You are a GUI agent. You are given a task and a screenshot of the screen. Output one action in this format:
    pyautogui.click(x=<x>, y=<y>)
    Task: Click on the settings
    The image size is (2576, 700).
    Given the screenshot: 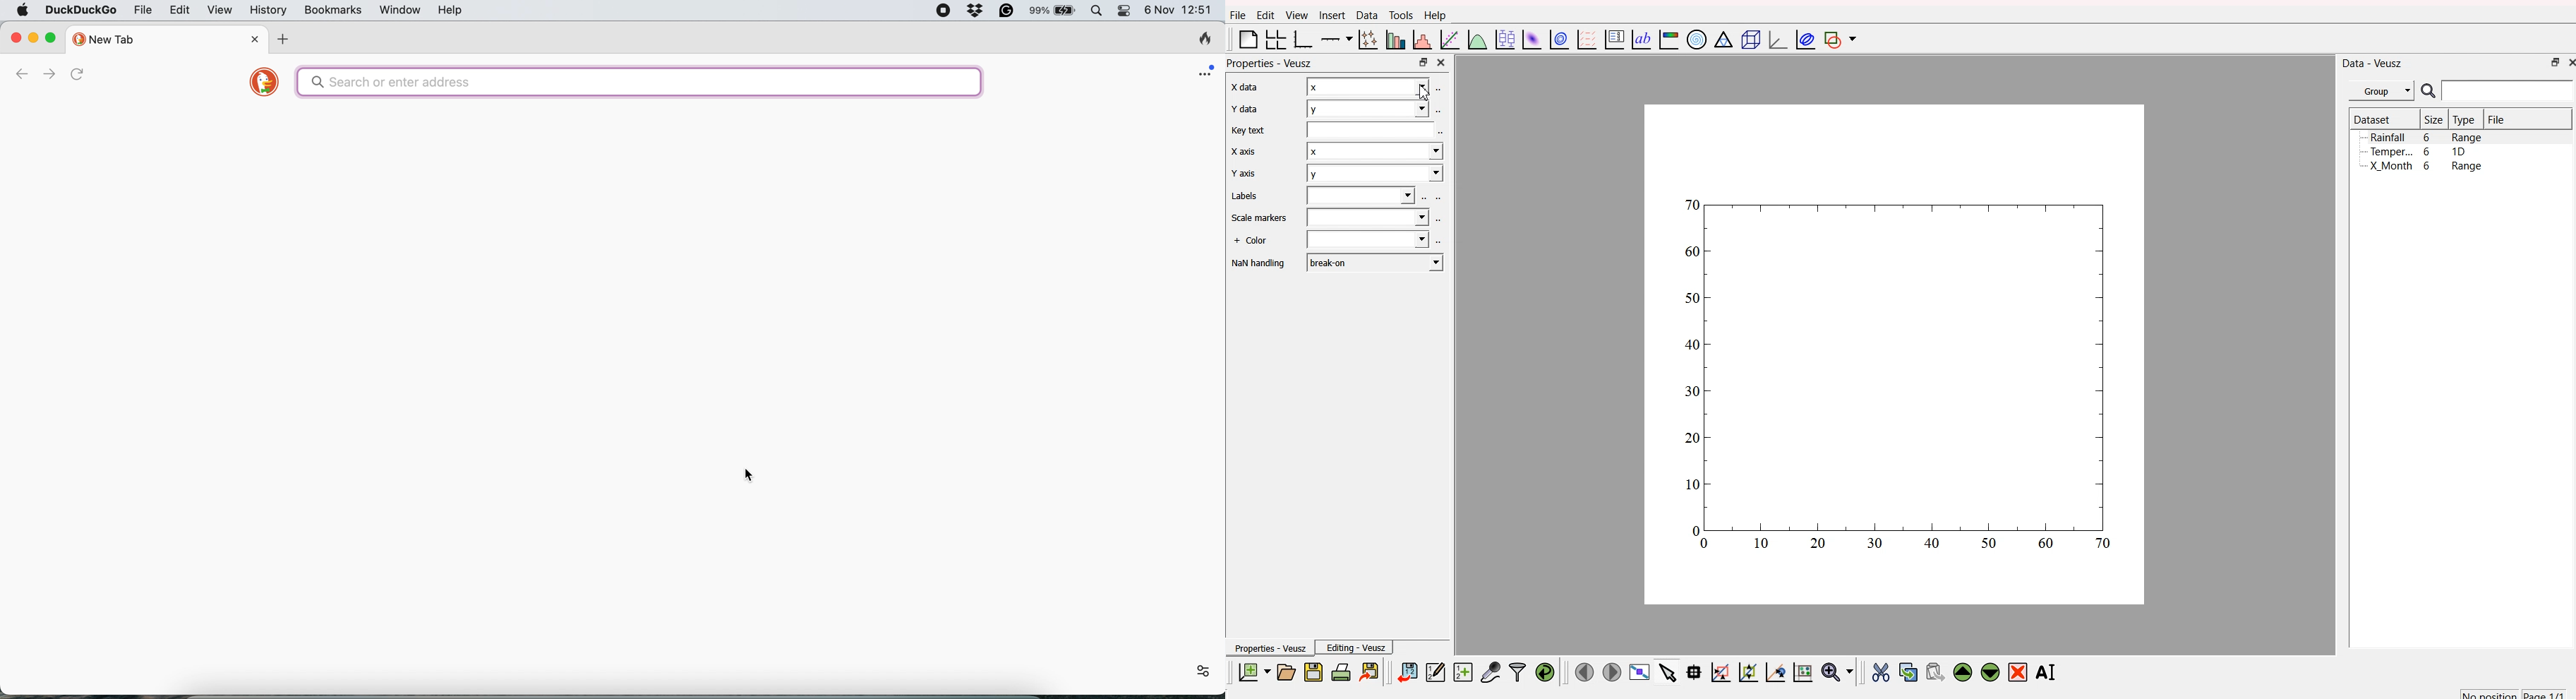 What is the action you would take?
    pyautogui.click(x=1205, y=672)
    